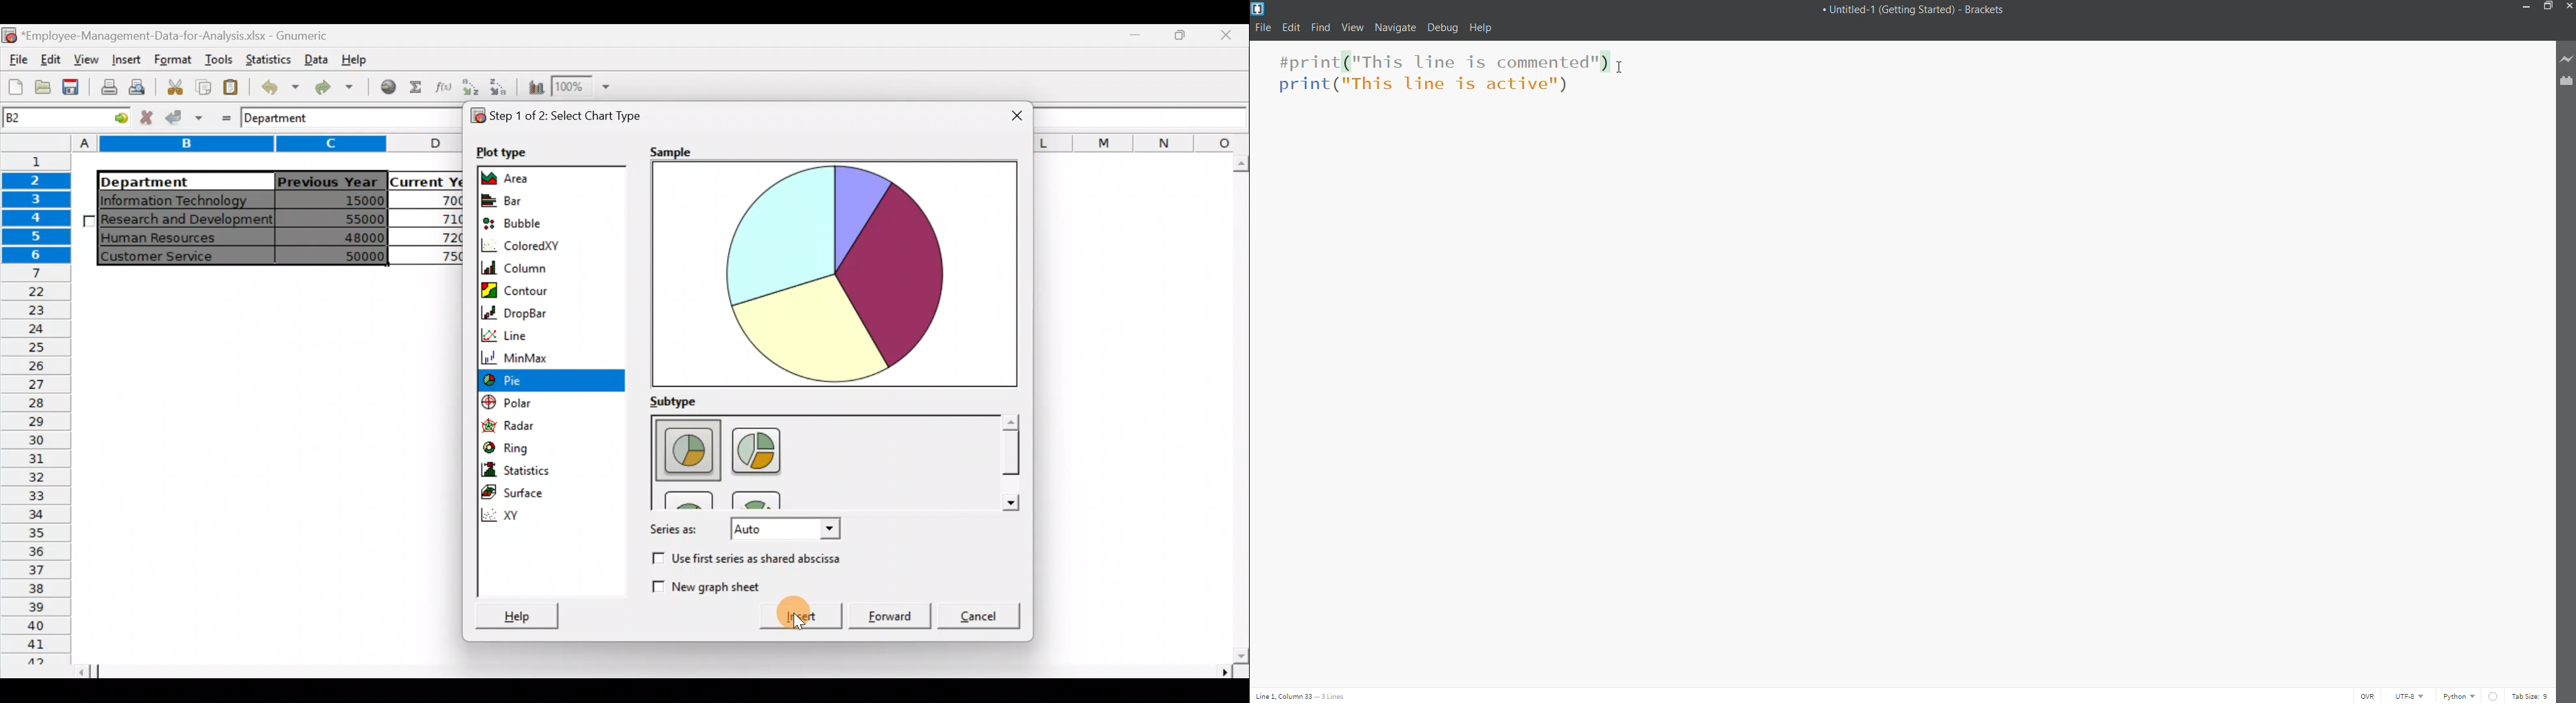 The height and width of the screenshot is (728, 2576). Describe the element at coordinates (530, 448) in the screenshot. I see `Ring` at that location.